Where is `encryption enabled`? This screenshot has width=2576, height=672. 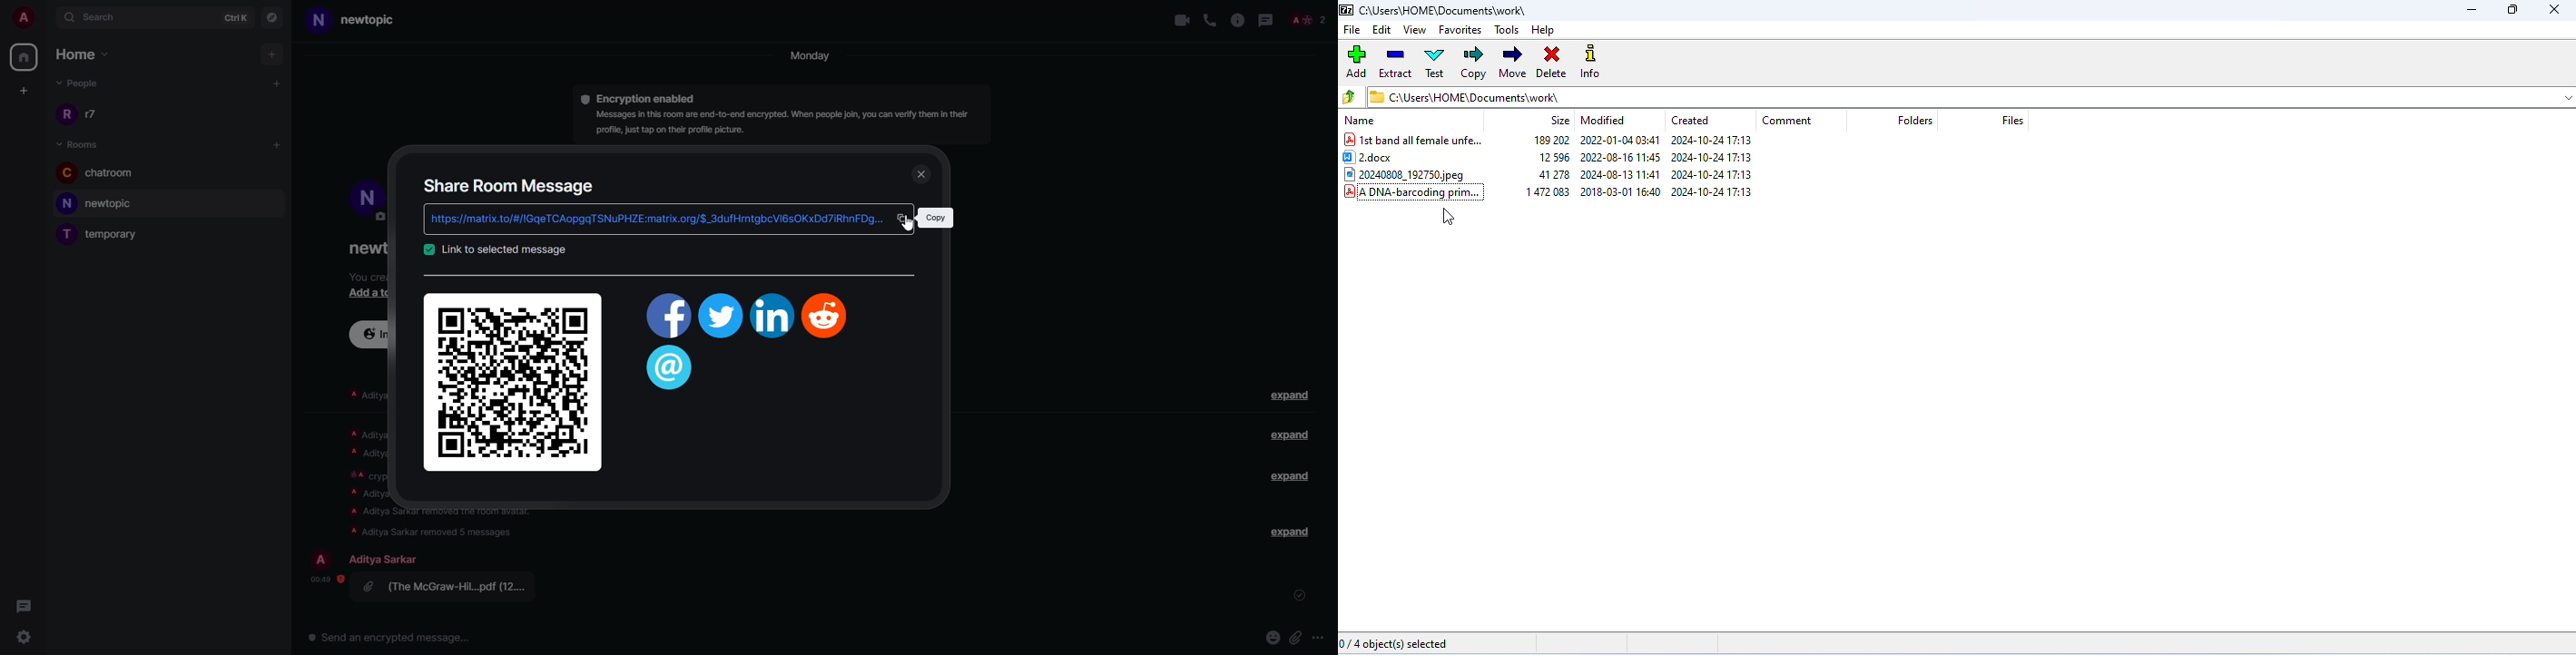
encryption enabled is located at coordinates (650, 97).